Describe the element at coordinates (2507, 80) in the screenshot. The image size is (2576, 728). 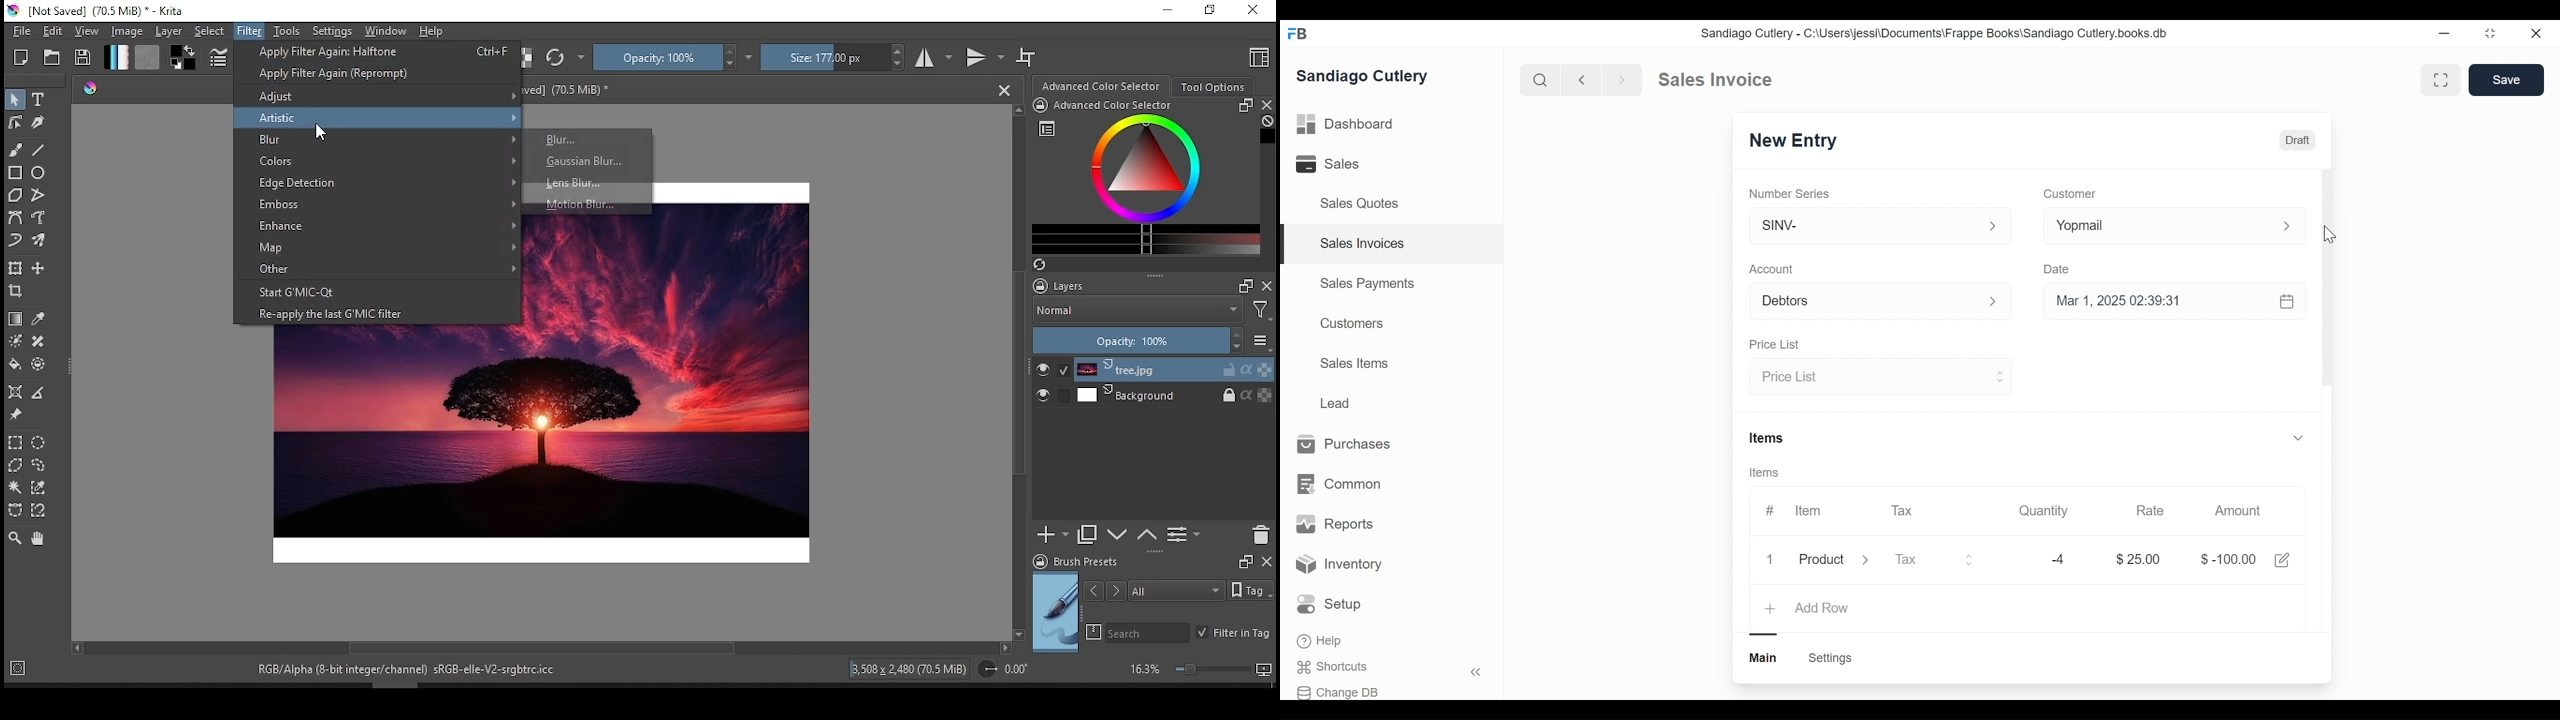
I see `Save` at that location.